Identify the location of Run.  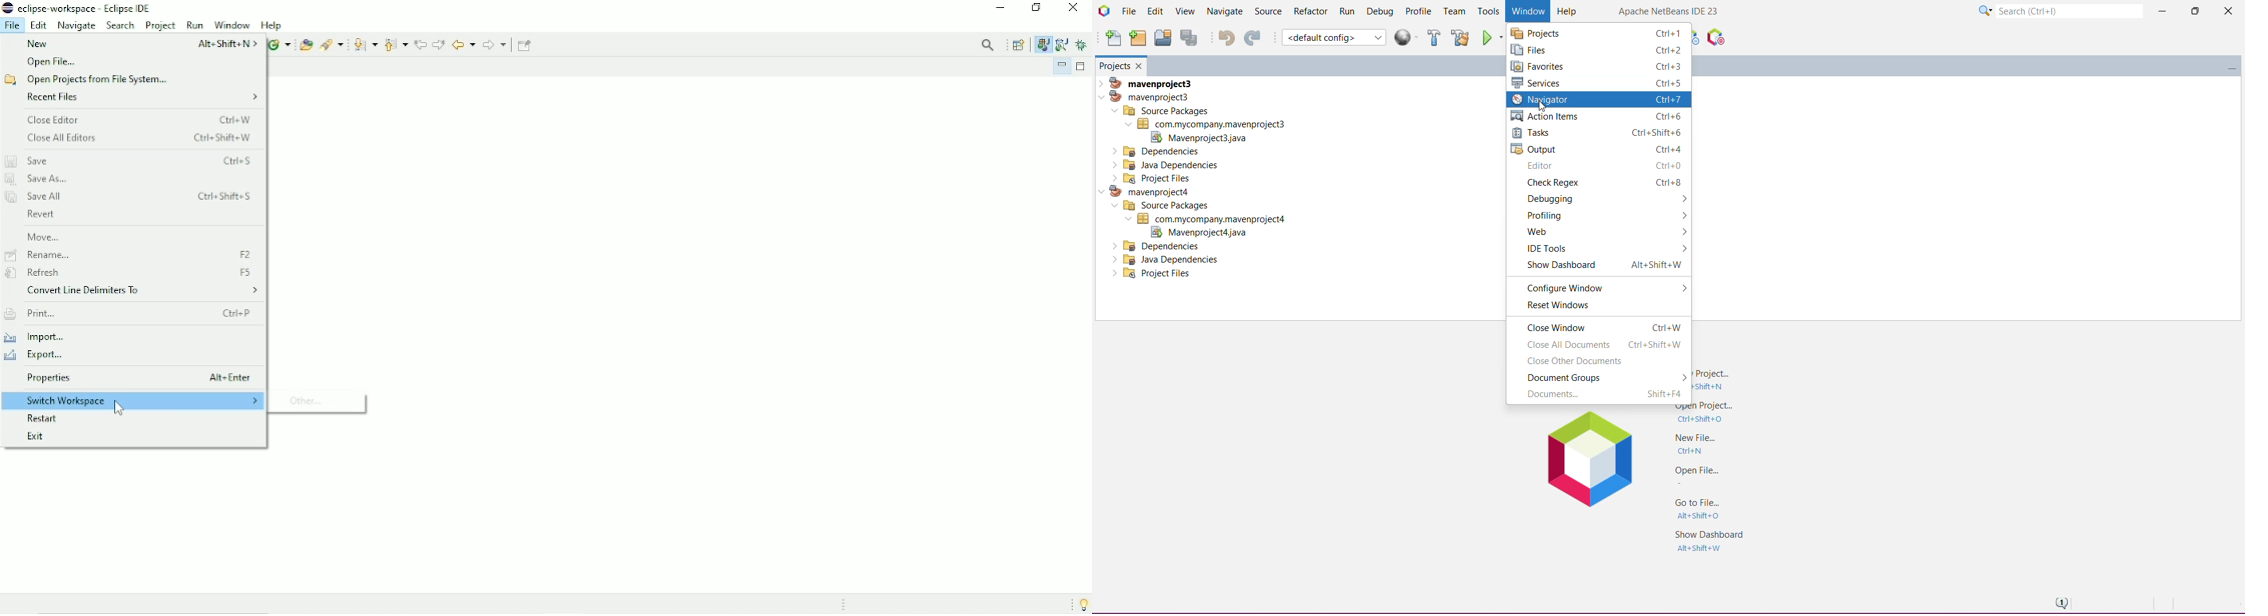
(195, 25).